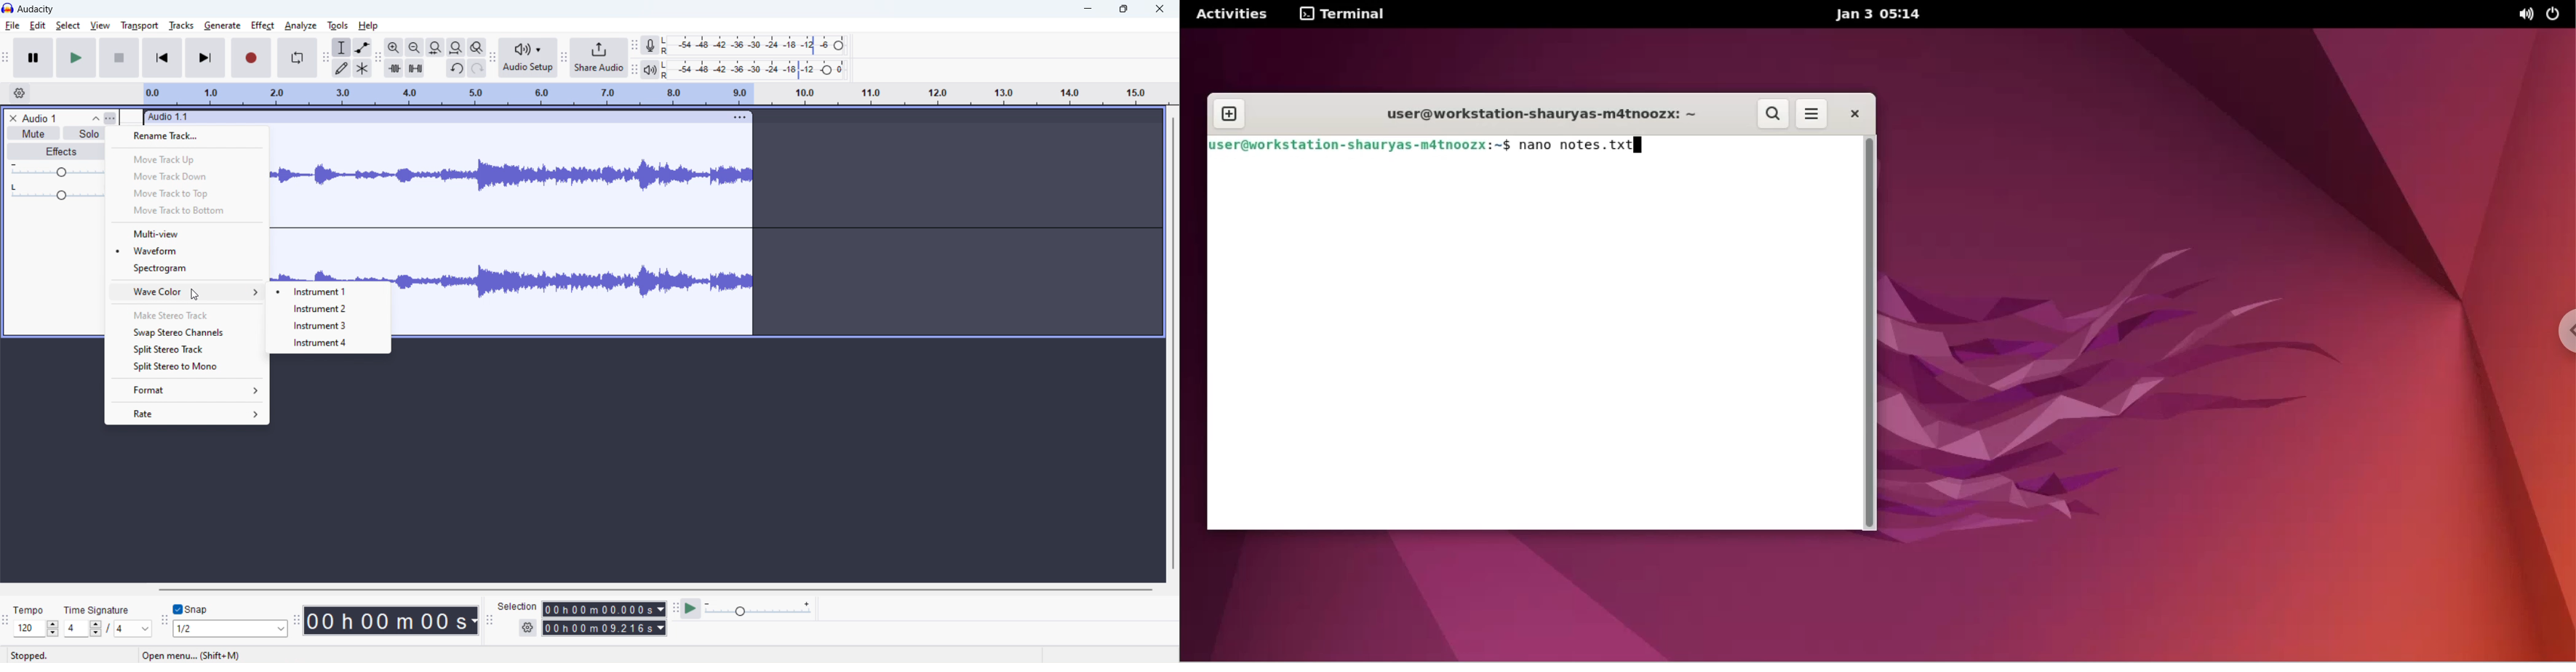  Describe the element at coordinates (95, 118) in the screenshot. I see `collapse` at that location.